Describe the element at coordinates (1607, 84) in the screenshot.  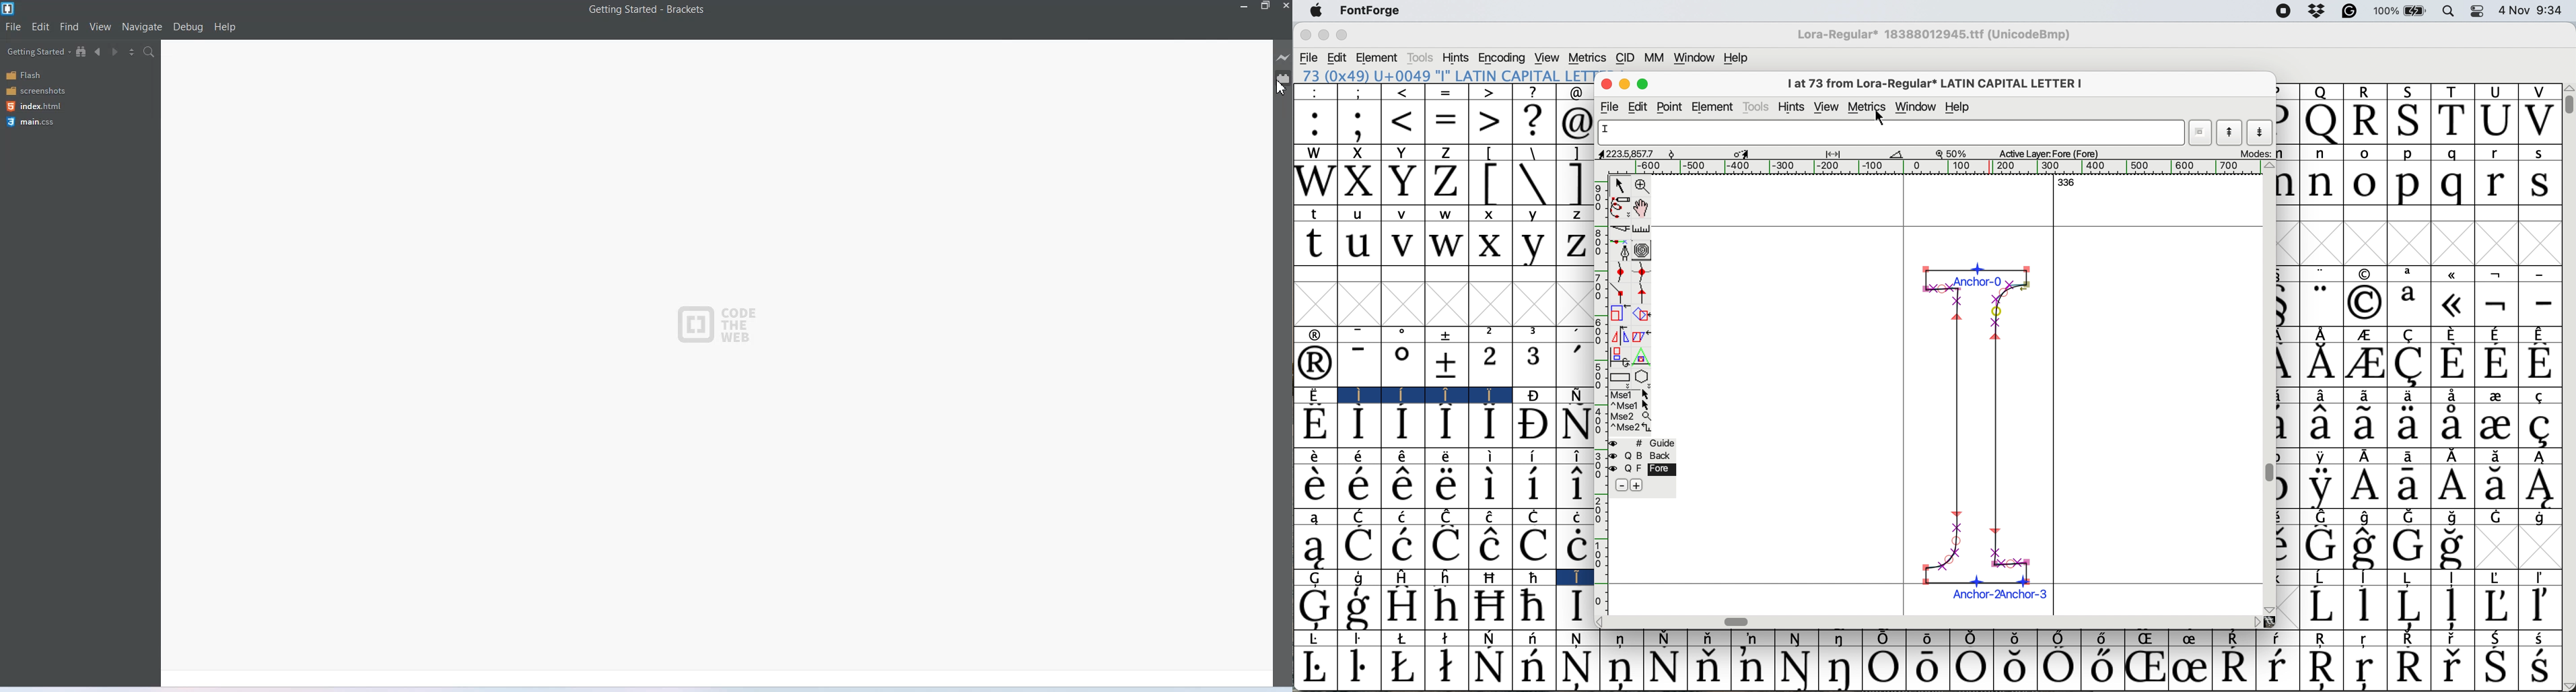
I see `close` at that location.